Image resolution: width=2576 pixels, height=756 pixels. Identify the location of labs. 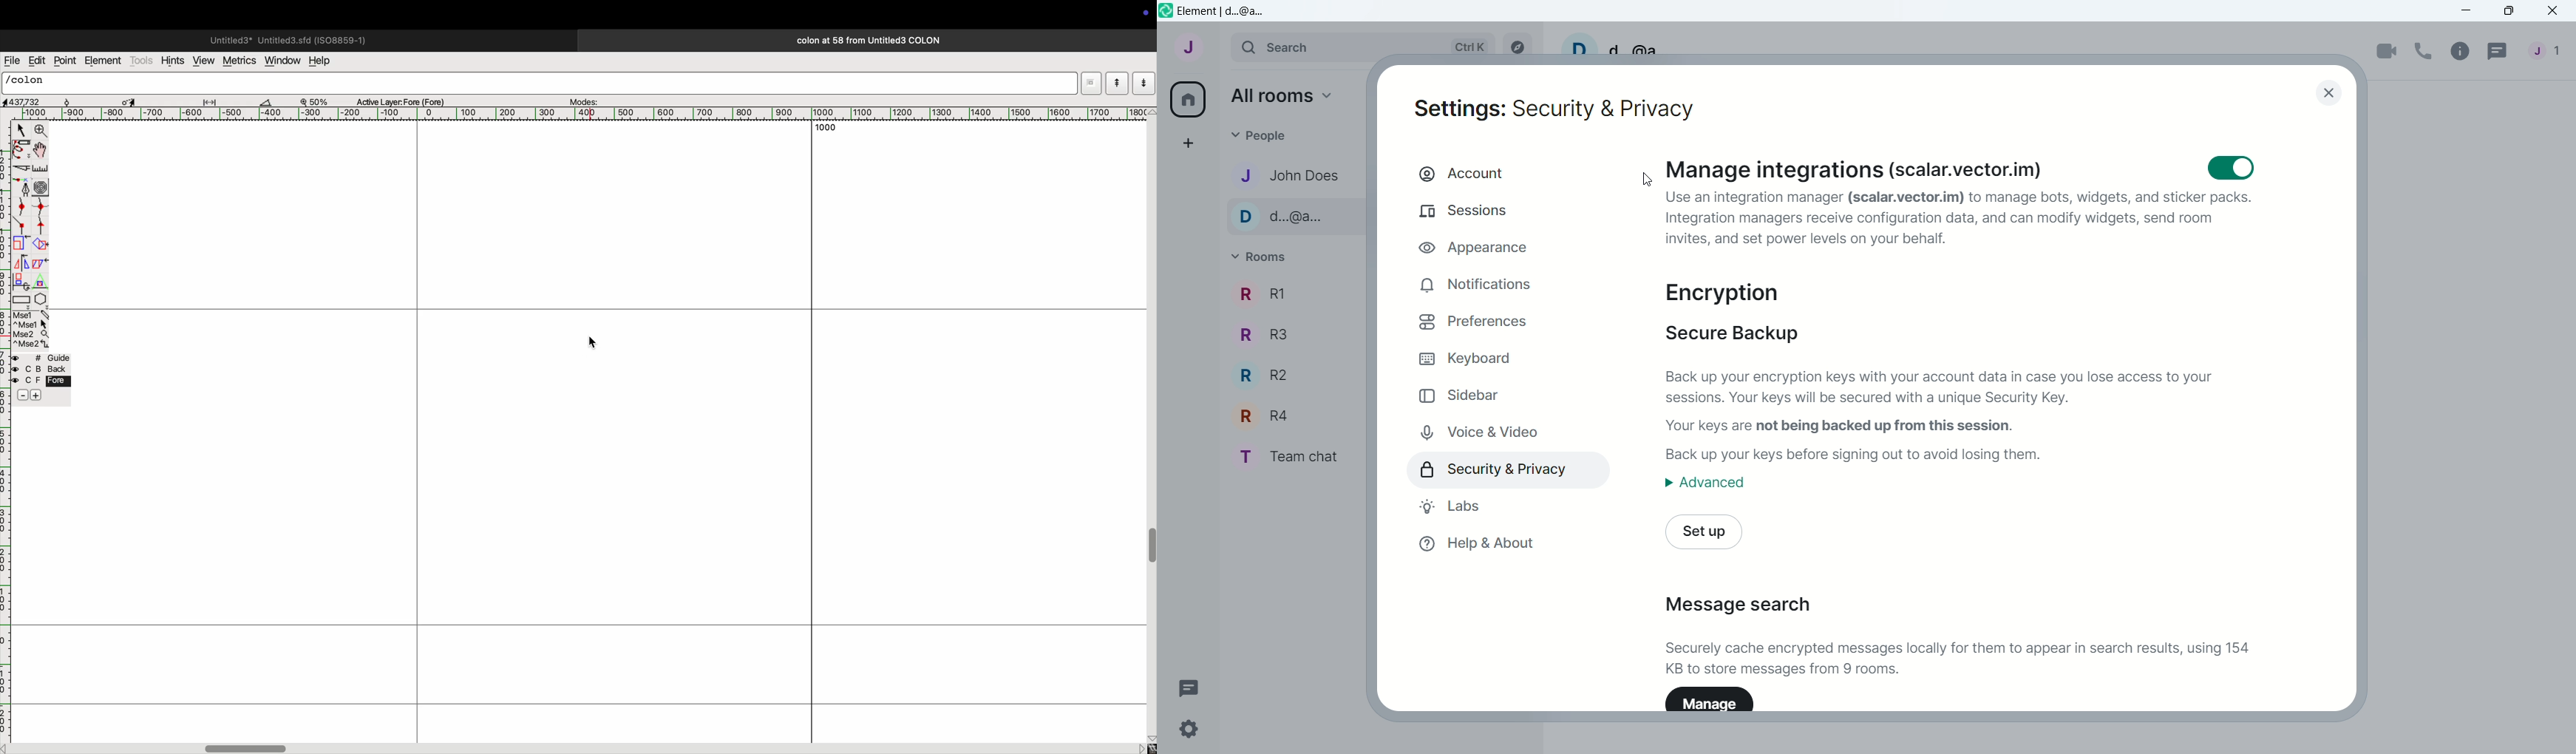
(1452, 507).